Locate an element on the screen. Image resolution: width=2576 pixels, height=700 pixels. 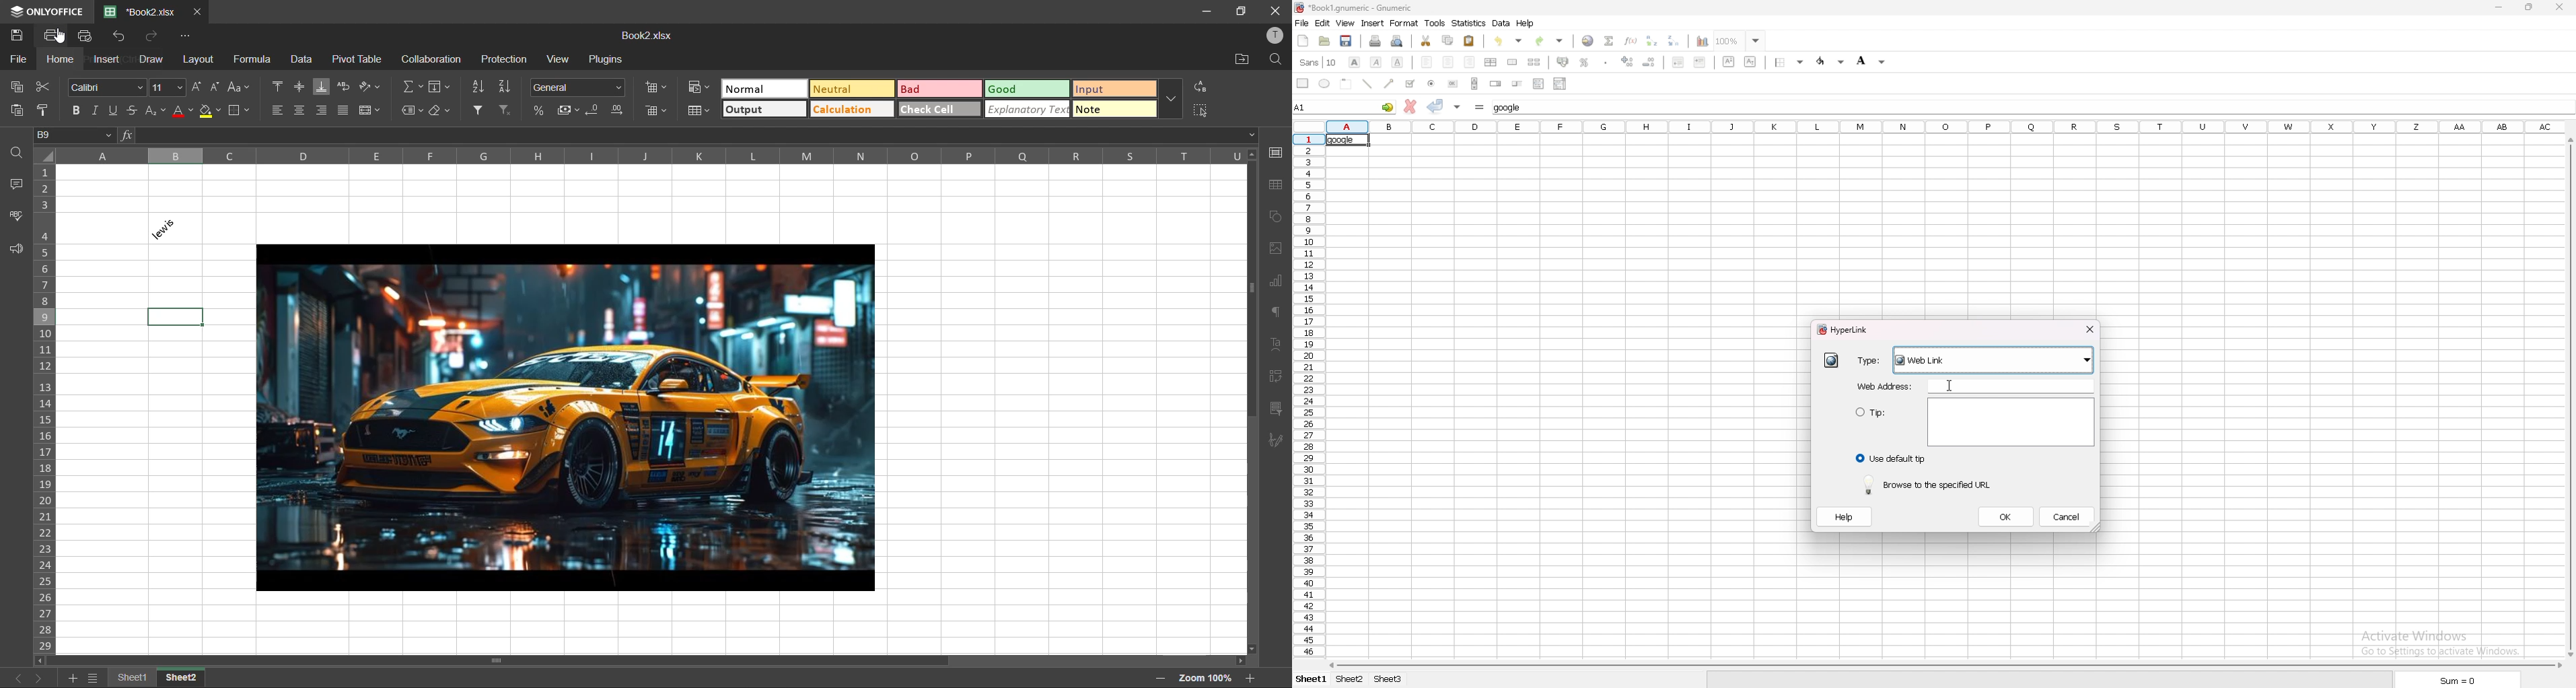
zoom out is located at coordinates (1159, 678).